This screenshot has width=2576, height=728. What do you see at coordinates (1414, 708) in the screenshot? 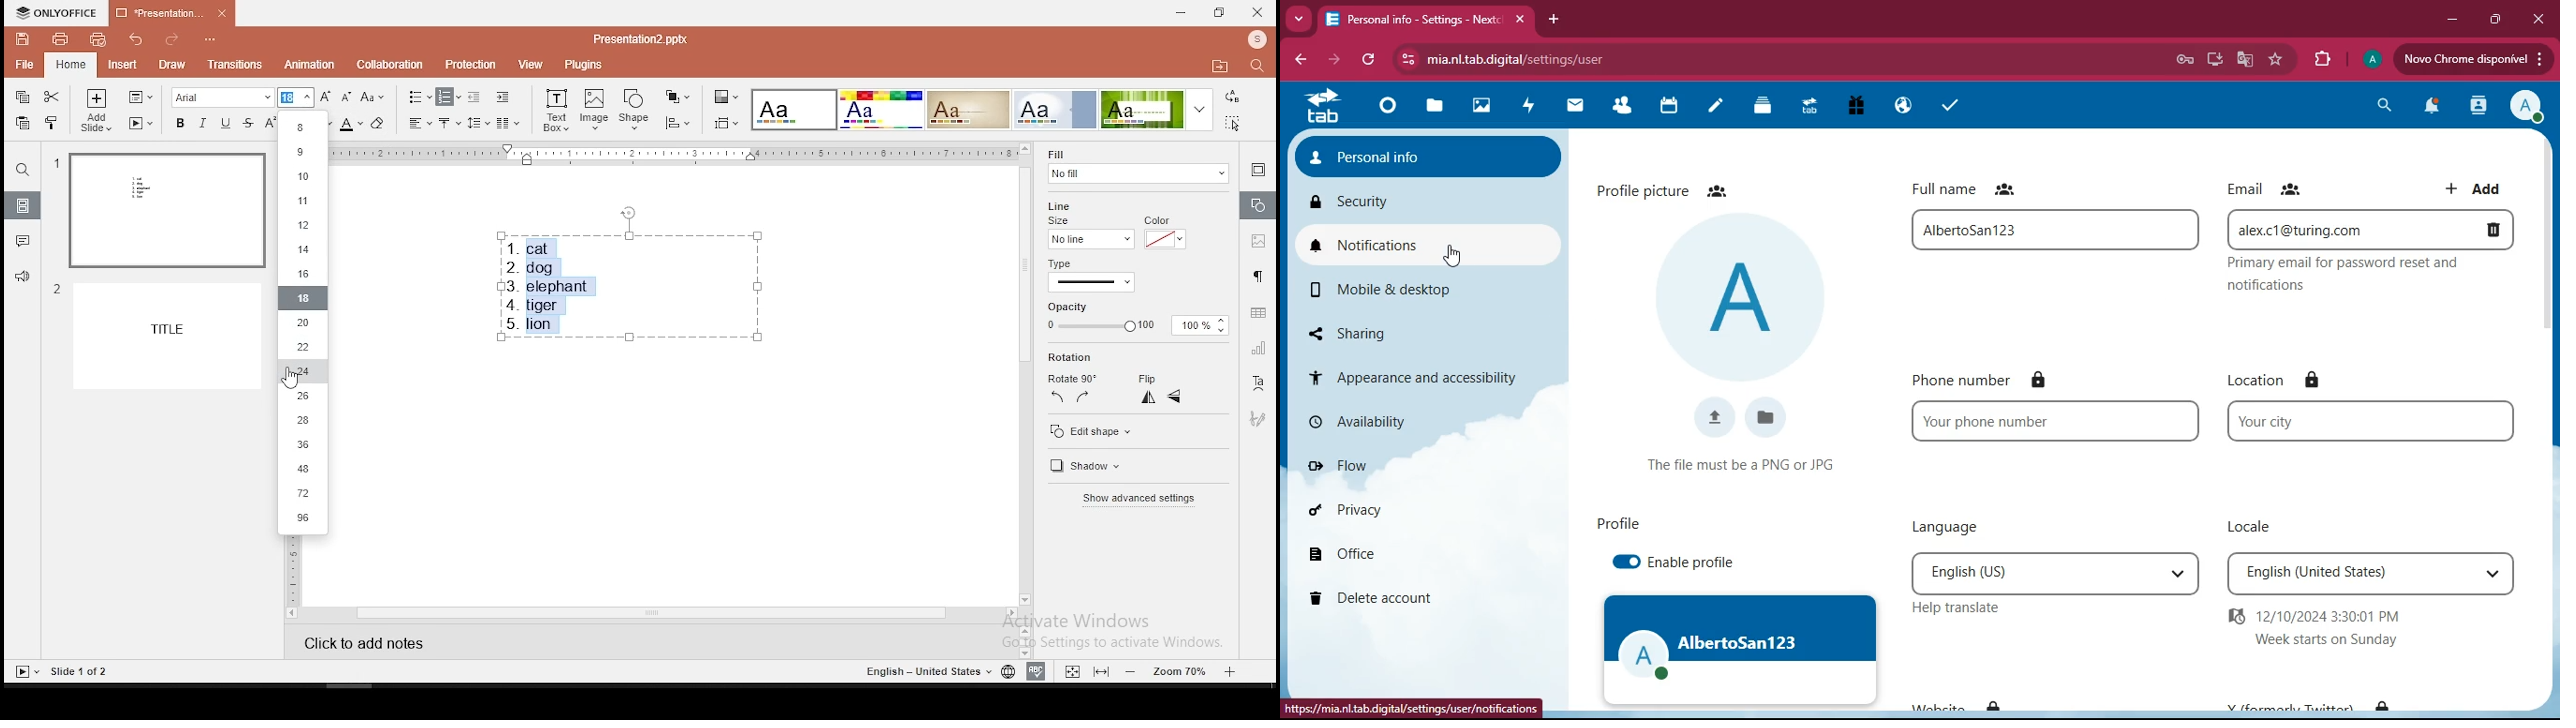
I see `url` at bounding box center [1414, 708].